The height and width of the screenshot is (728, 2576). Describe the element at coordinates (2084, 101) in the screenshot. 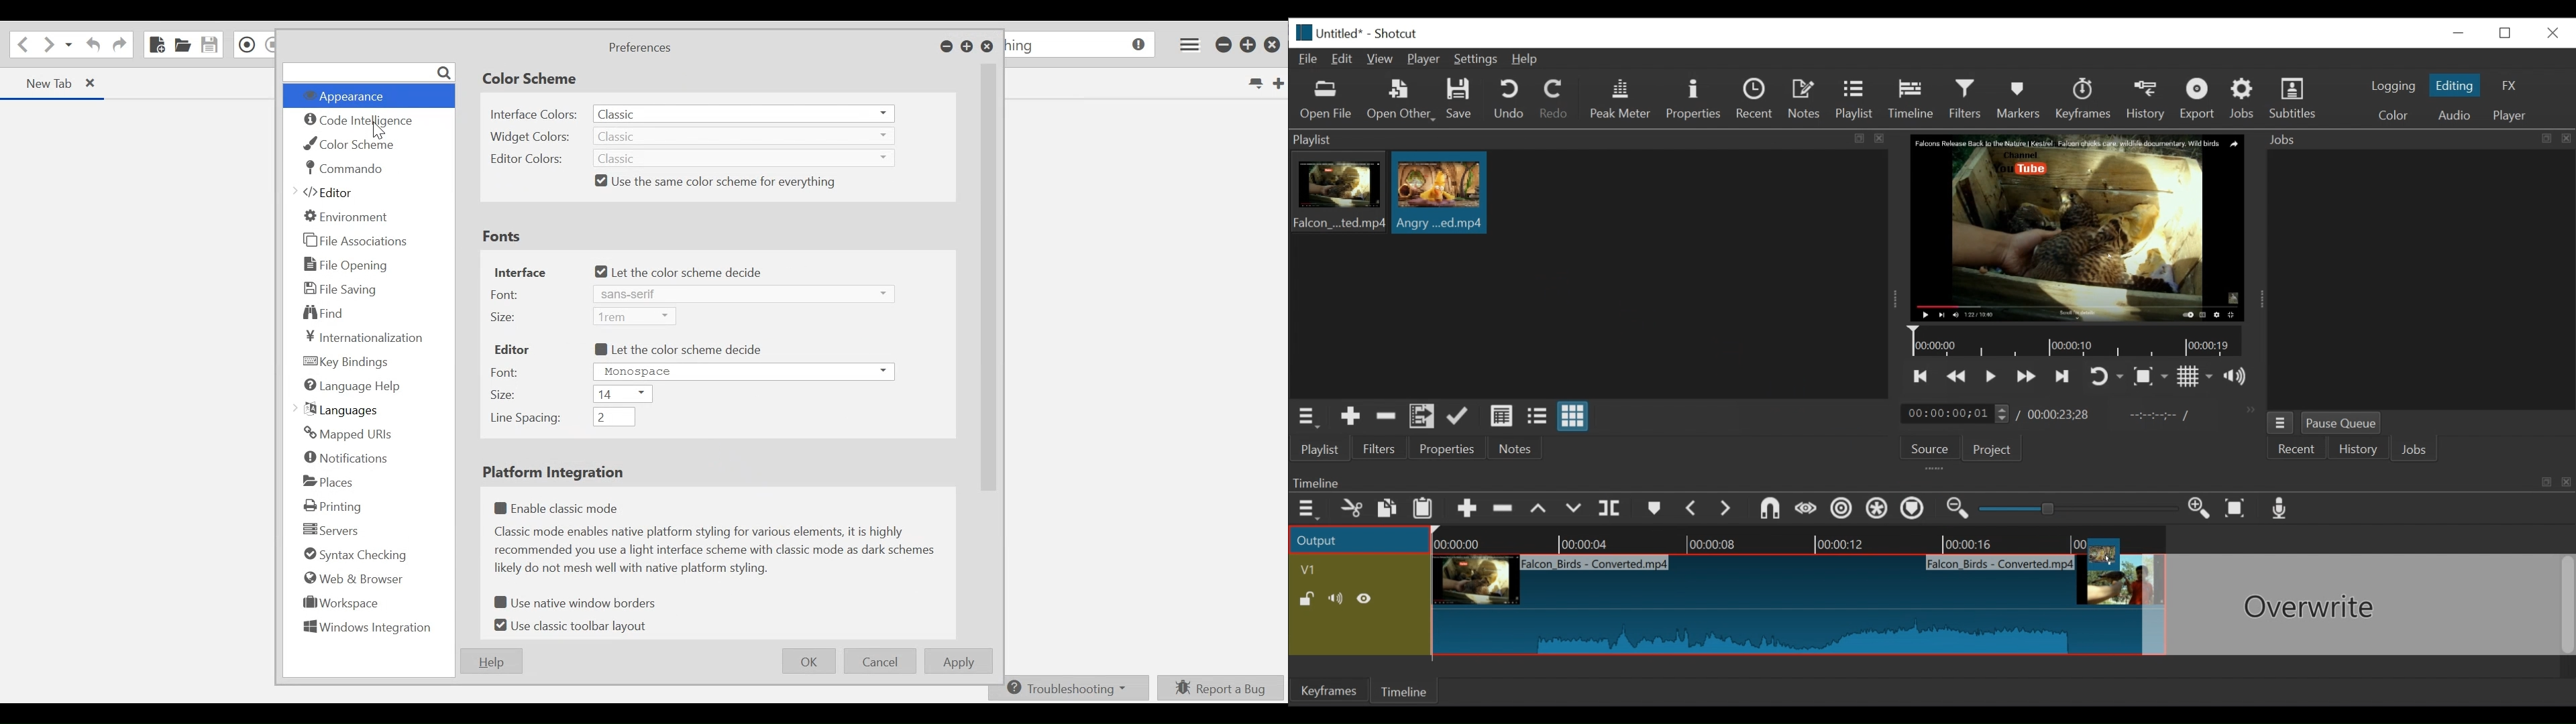

I see `keyframes` at that location.